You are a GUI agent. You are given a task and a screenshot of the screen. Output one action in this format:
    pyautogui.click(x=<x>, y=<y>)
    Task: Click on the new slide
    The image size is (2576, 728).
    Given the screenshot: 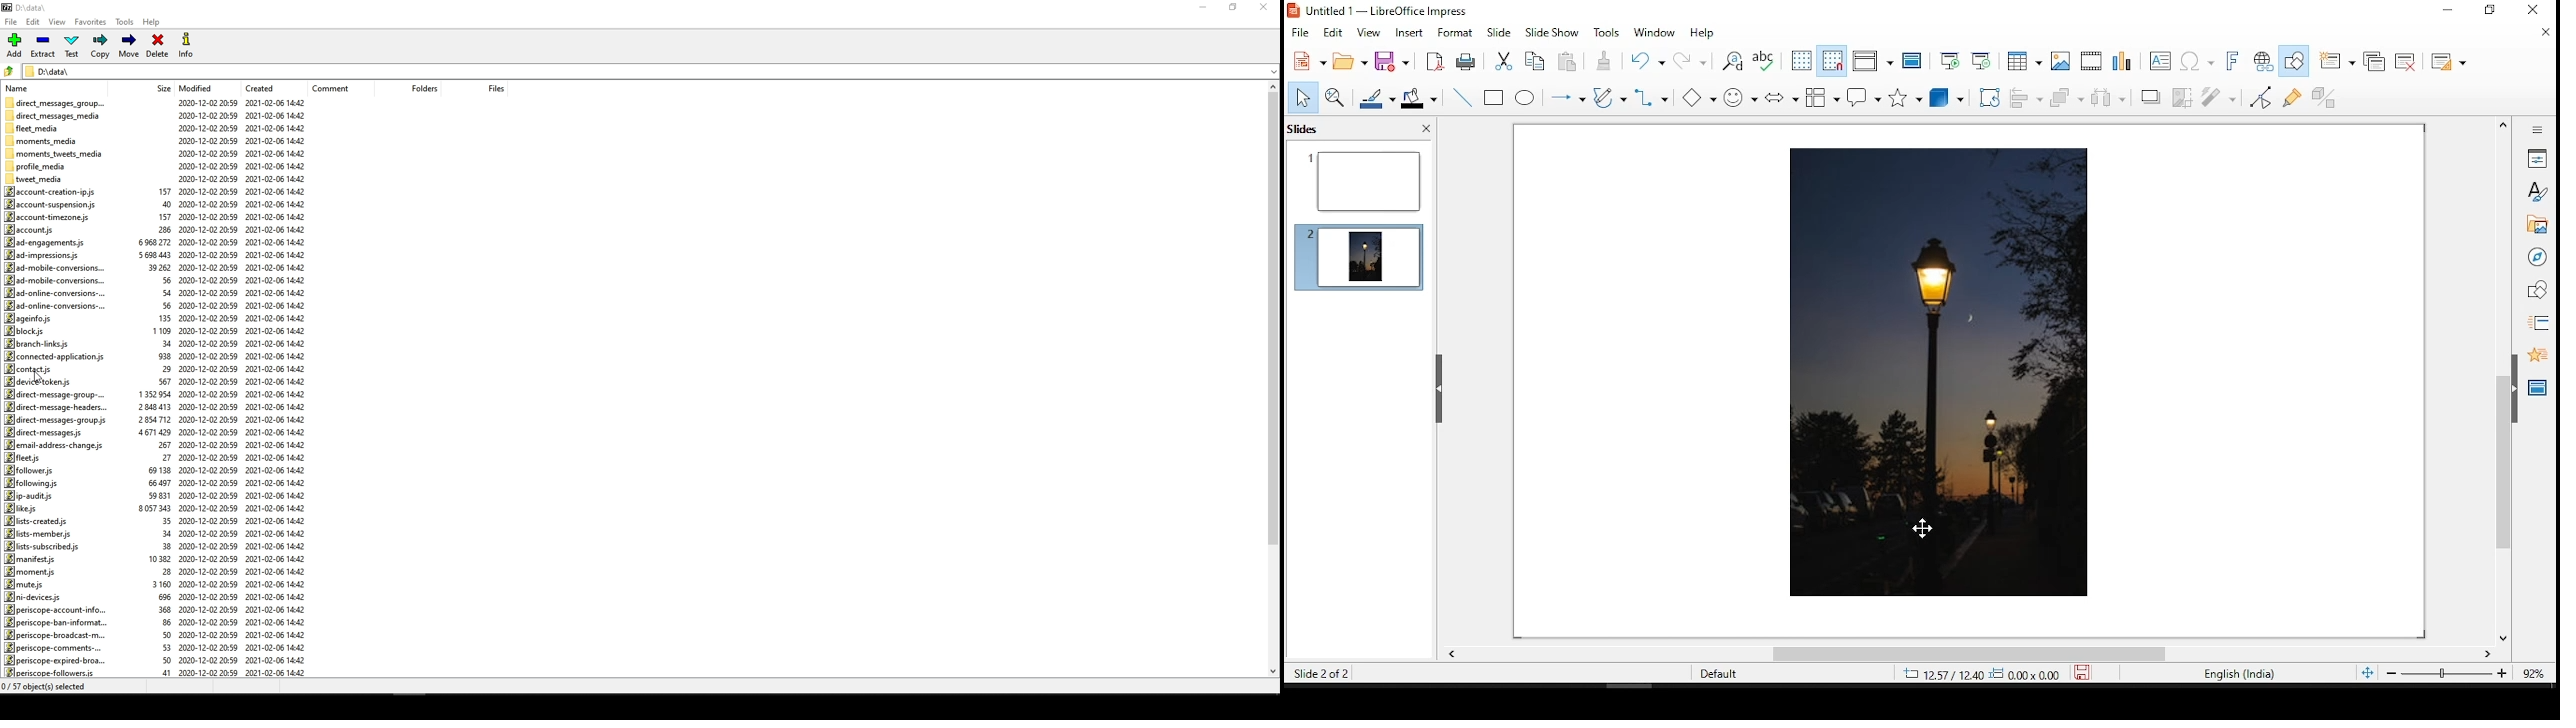 What is the action you would take?
    pyautogui.click(x=2339, y=60)
    